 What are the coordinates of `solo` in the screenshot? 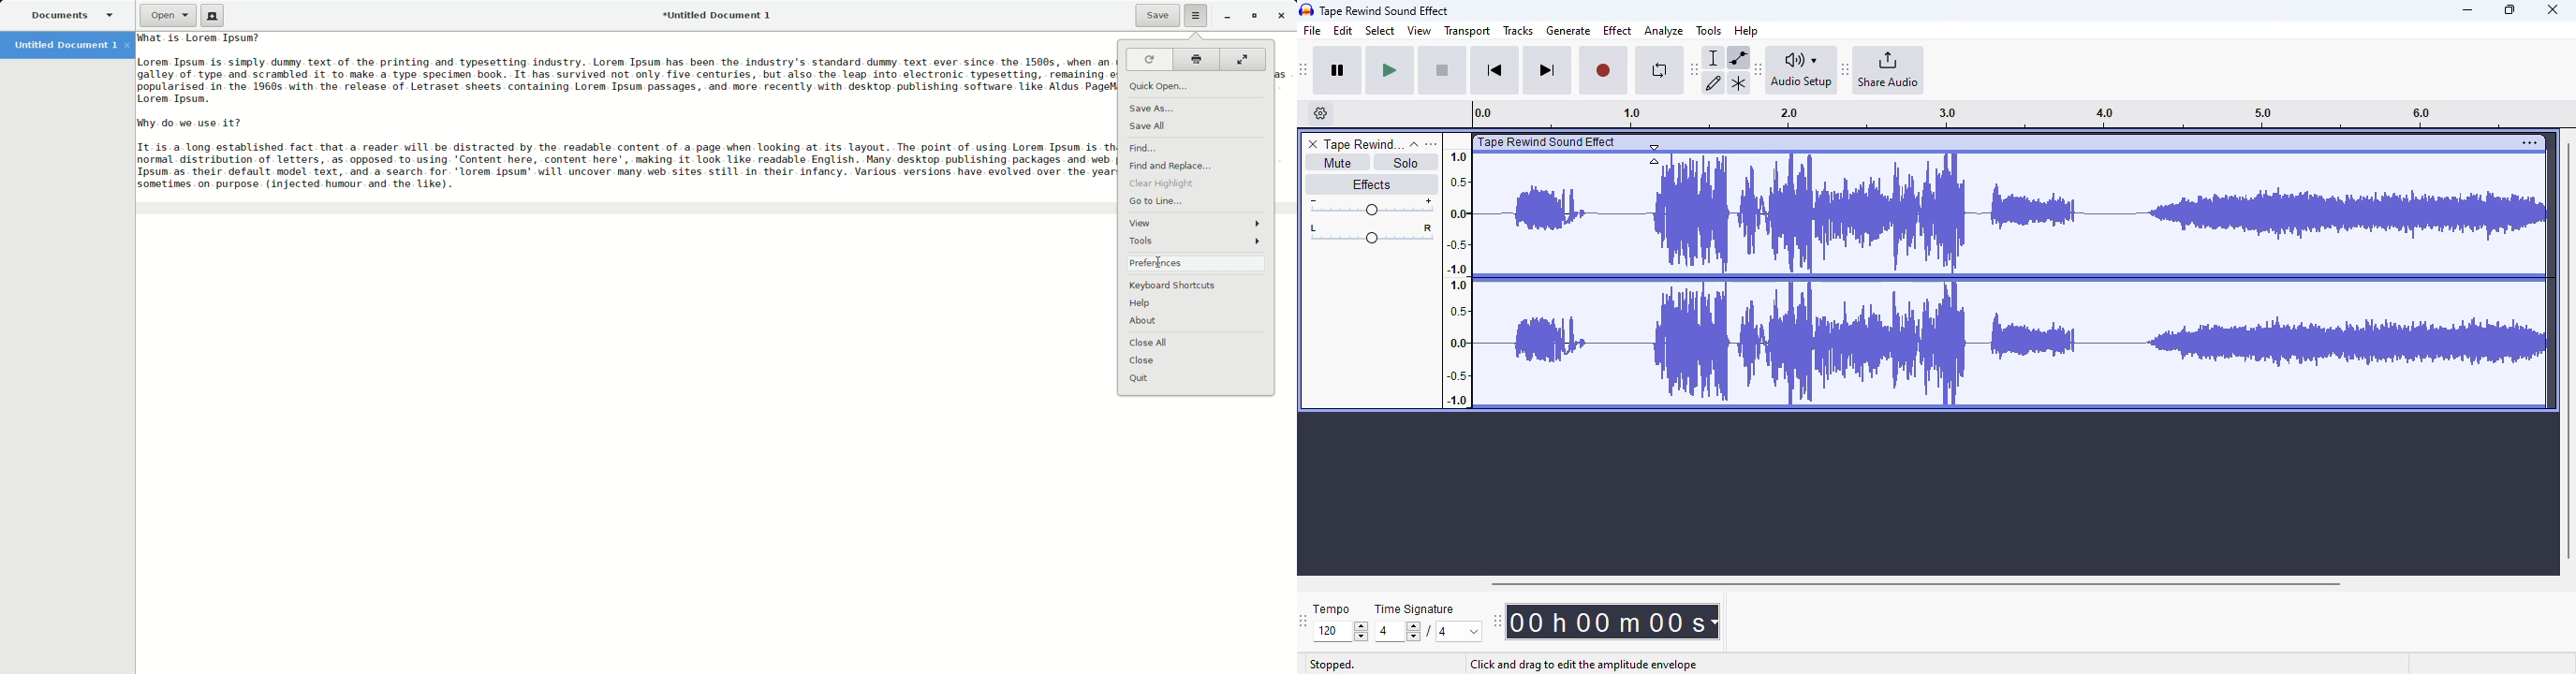 It's located at (1406, 162).